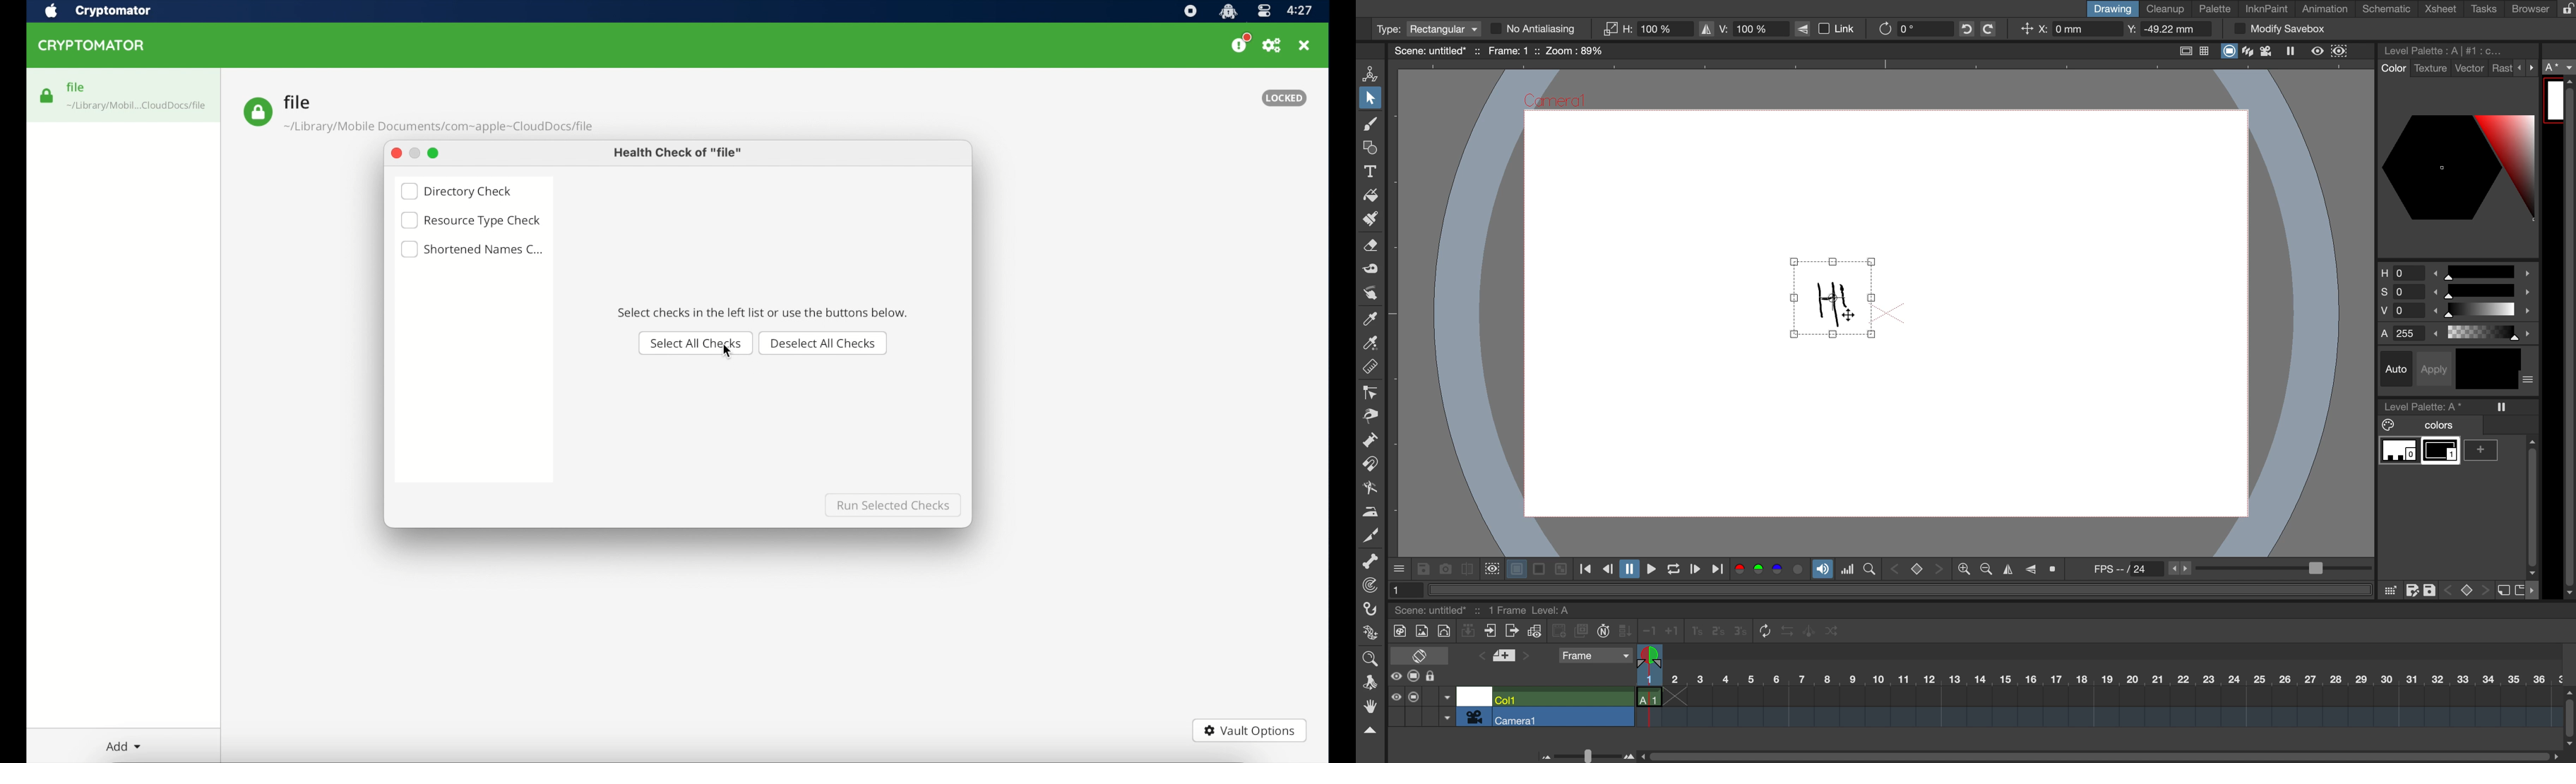 This screenshot has height=784, width=2576. What do you see at coordinates (2111, 9) in the screenshot?
I see `drawing` at bounding box center [2111, 9].